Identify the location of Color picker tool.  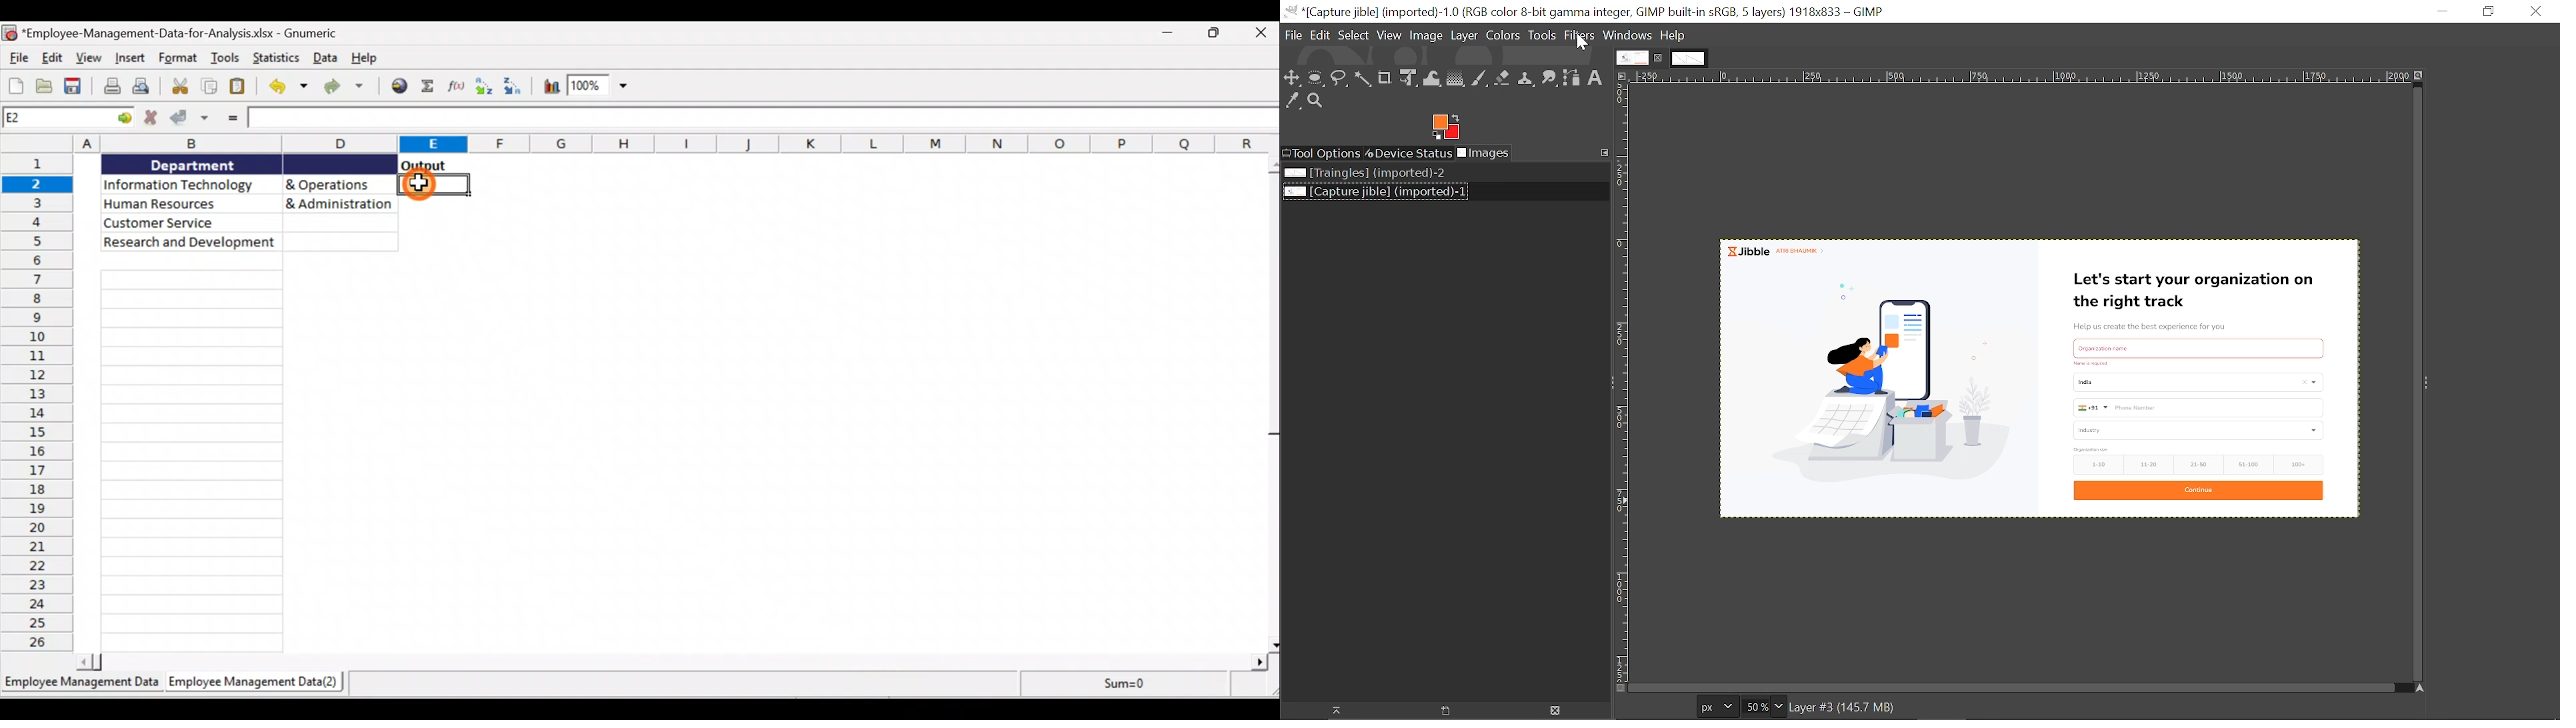
(1293, 102).